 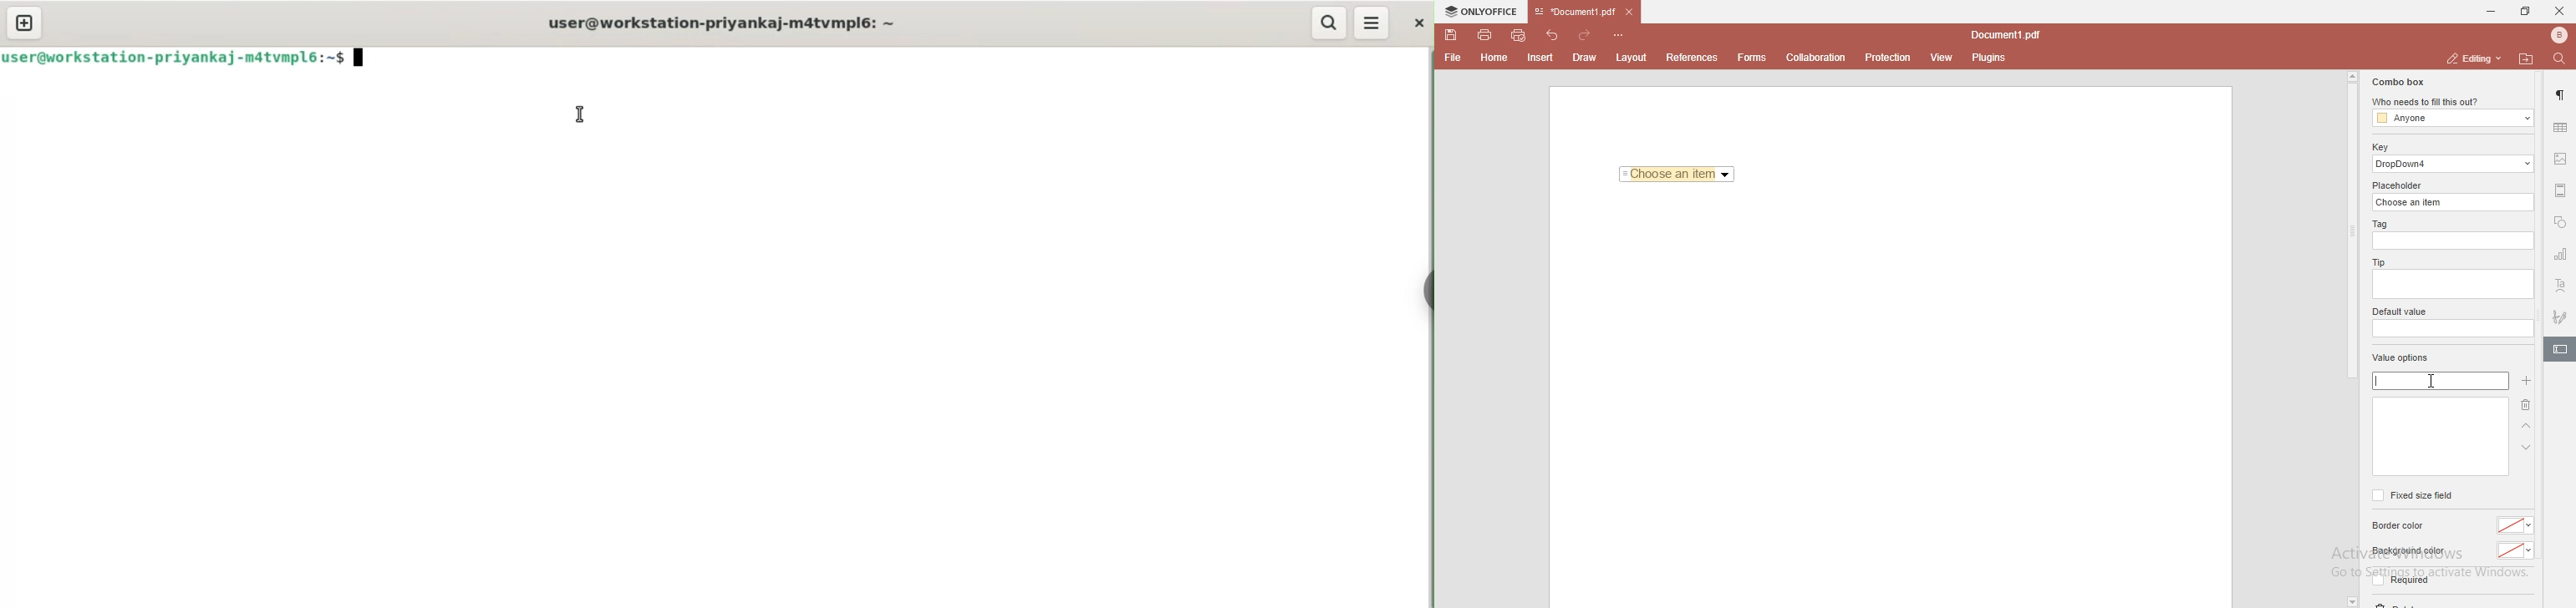 I want to click on table, so click(x=2560, y=127).